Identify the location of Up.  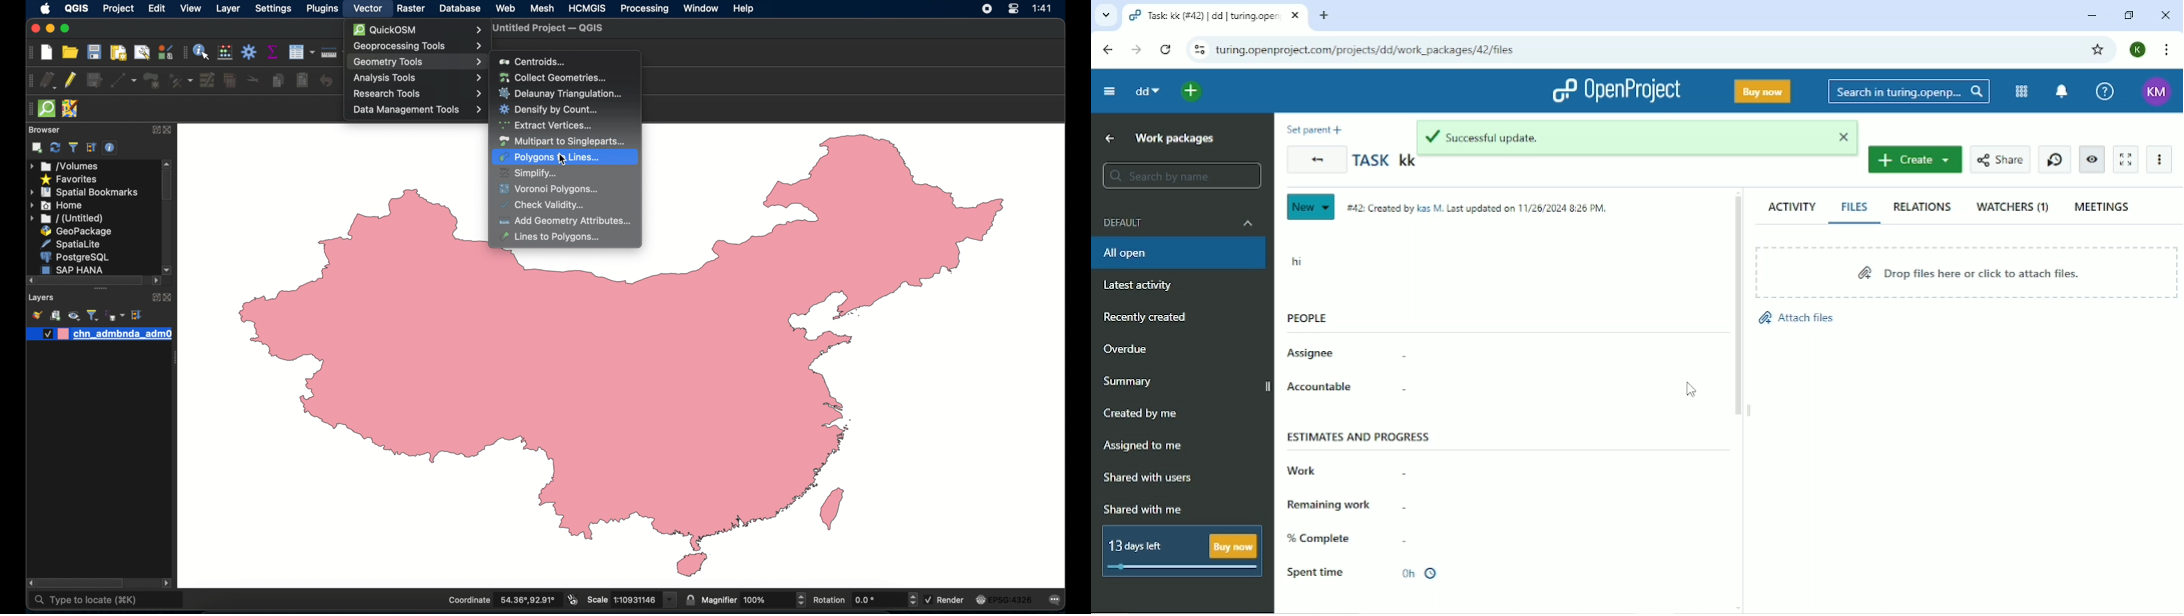
(1110, 139).